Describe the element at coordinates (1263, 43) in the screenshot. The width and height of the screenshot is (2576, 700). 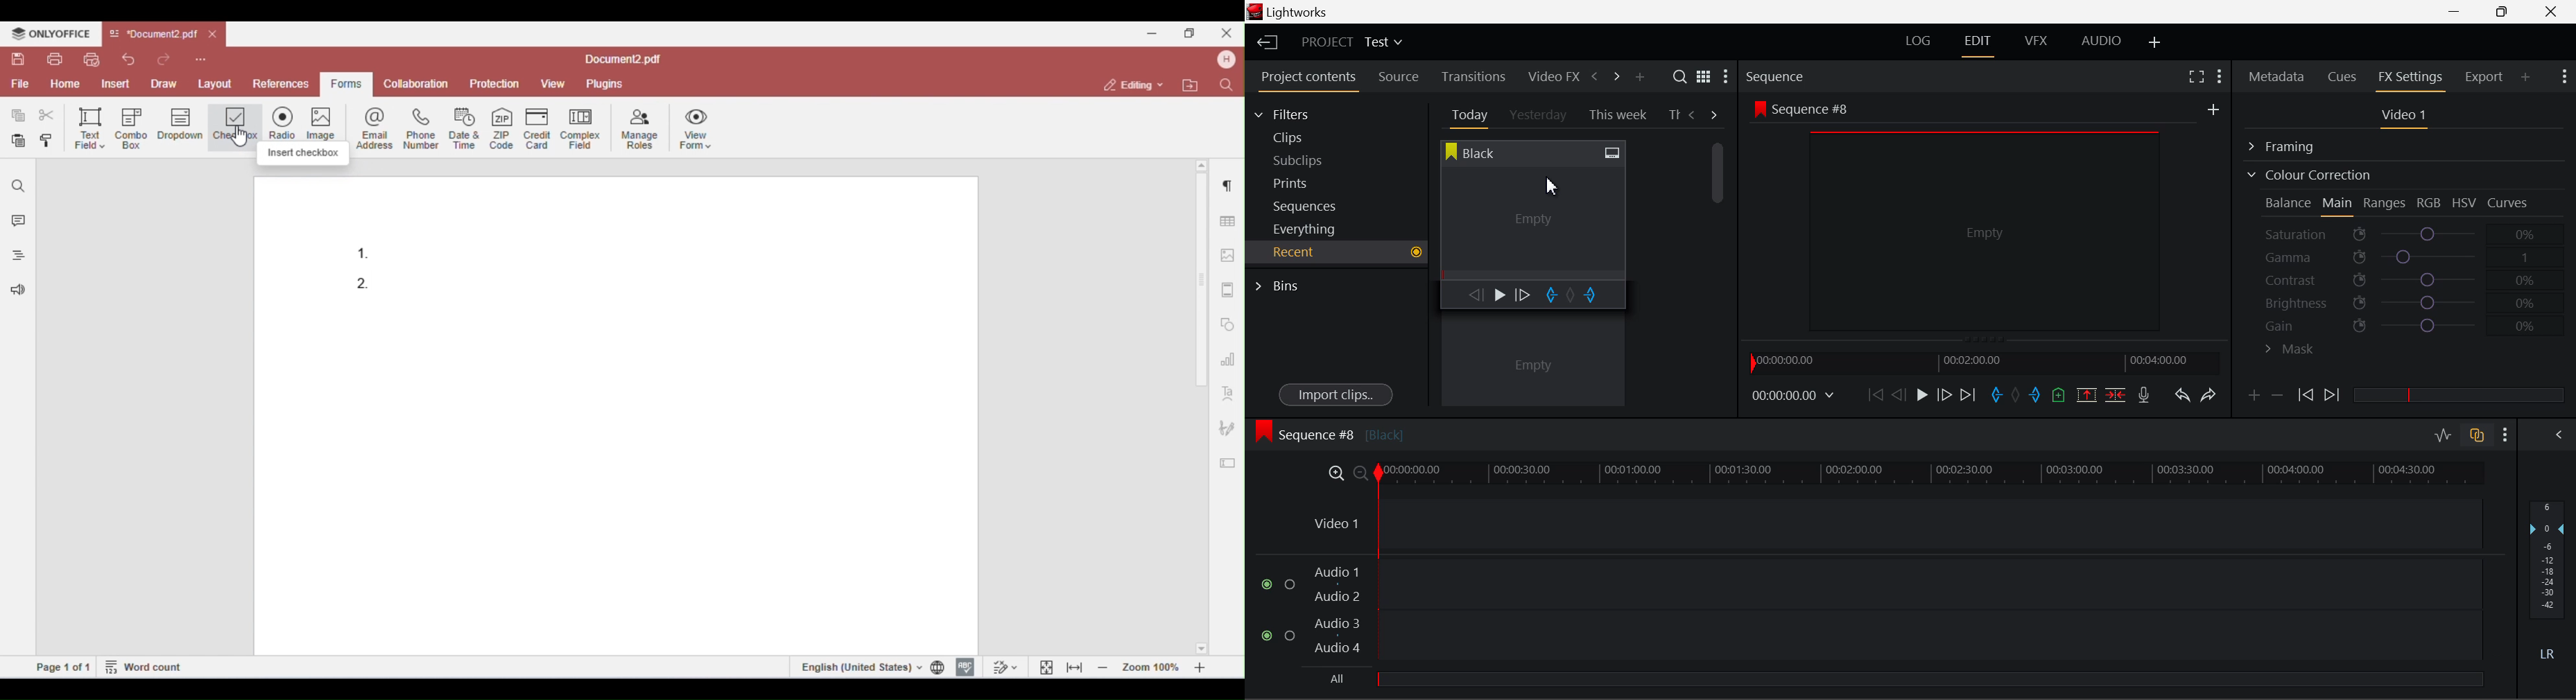
I see `Back to Homepage` at that location.